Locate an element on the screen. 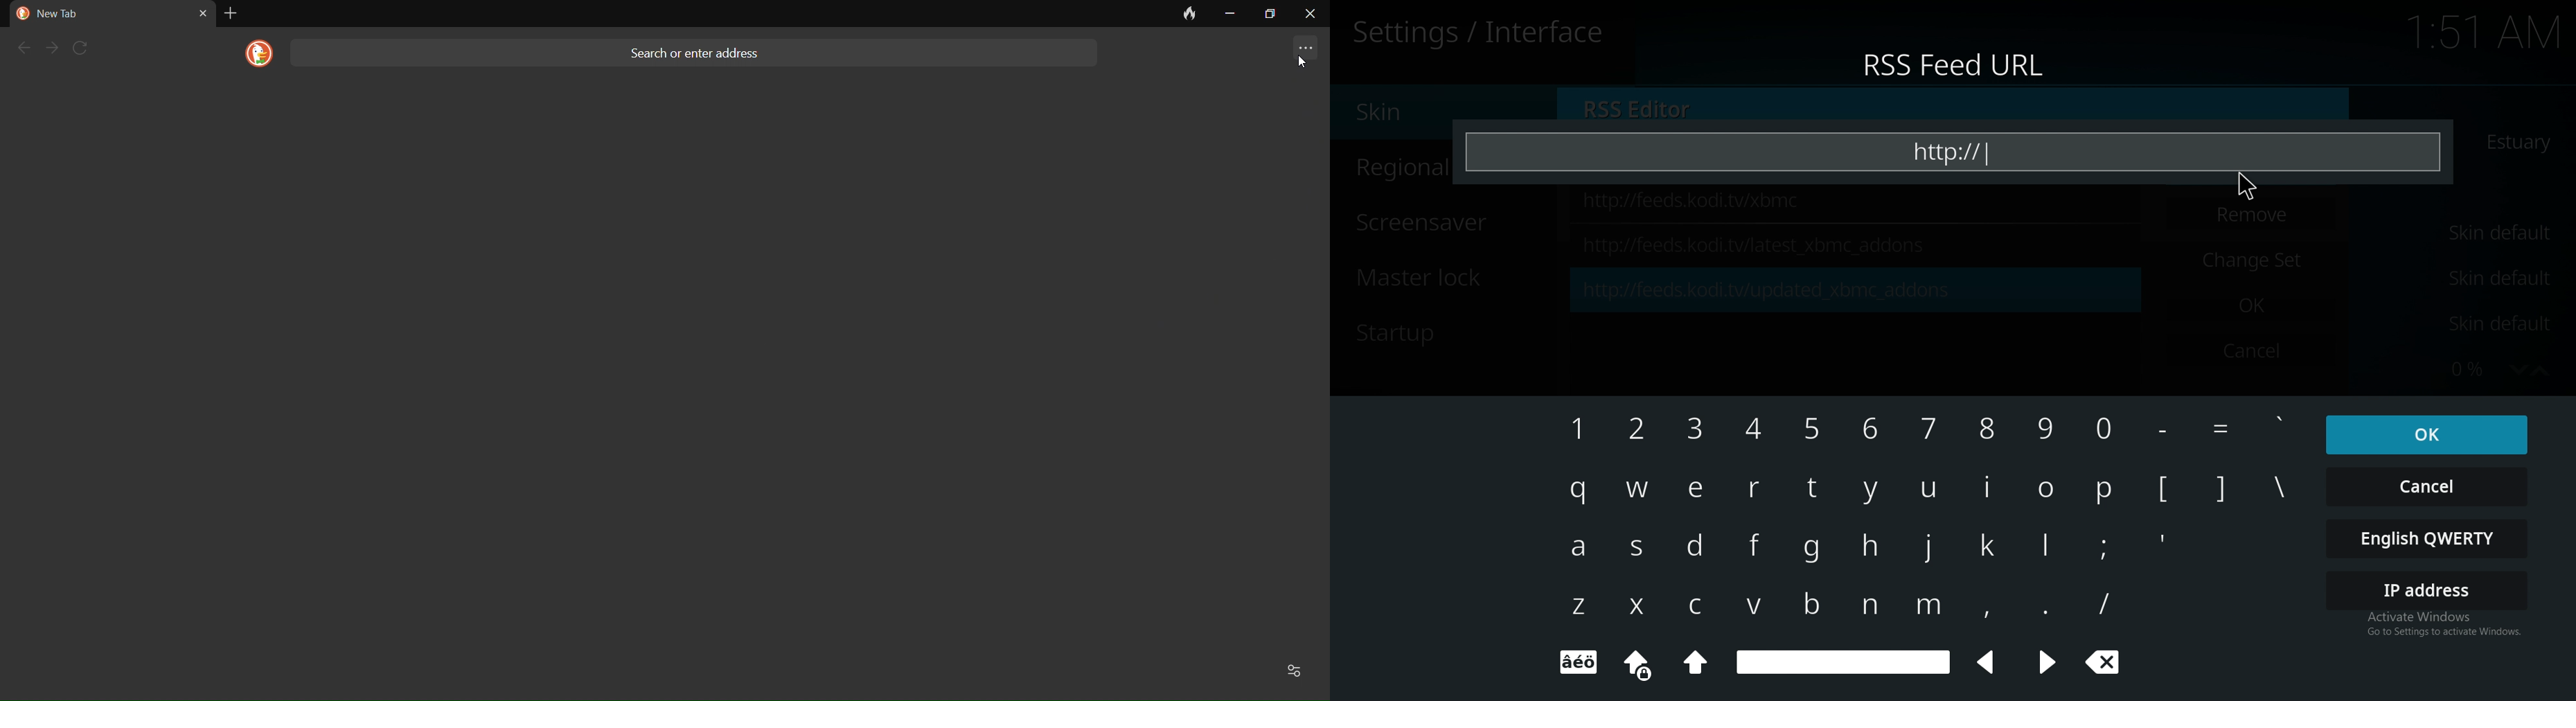 The width and height of the screenshot is (2576, 728). english qwerty is located at coordinates (2428, 543).